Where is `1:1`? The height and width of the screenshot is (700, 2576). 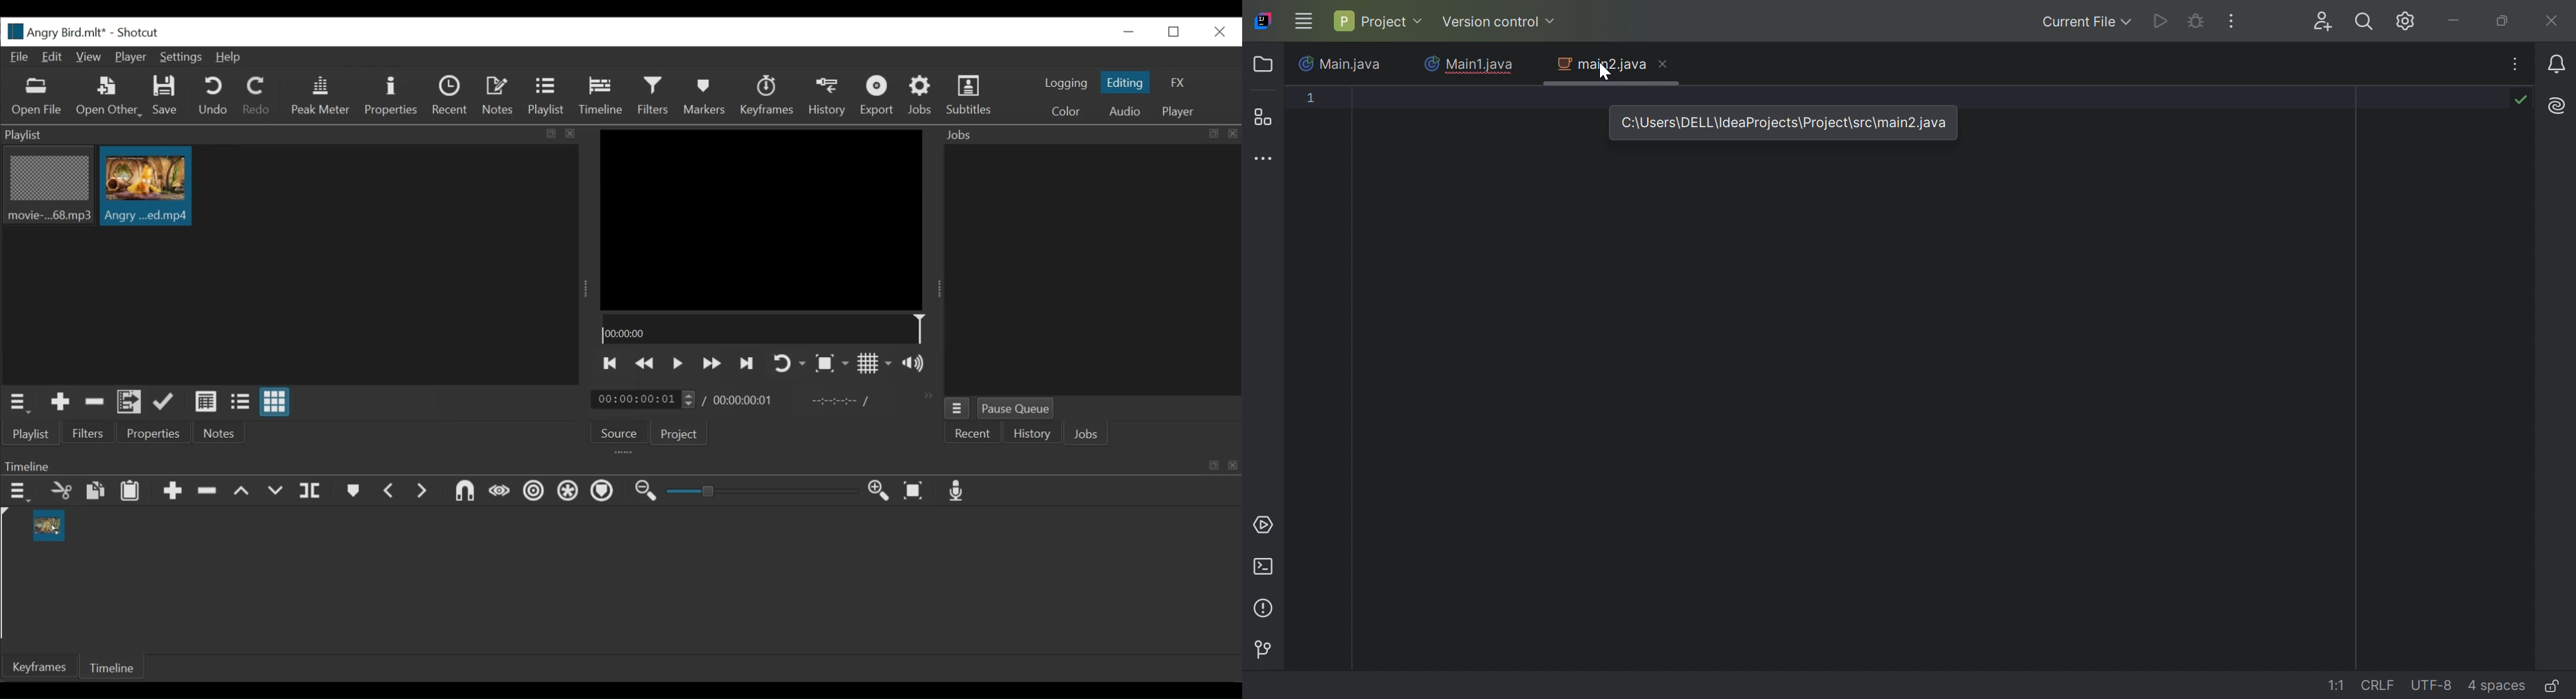
1:1 is located at coordinates (2338, 686).